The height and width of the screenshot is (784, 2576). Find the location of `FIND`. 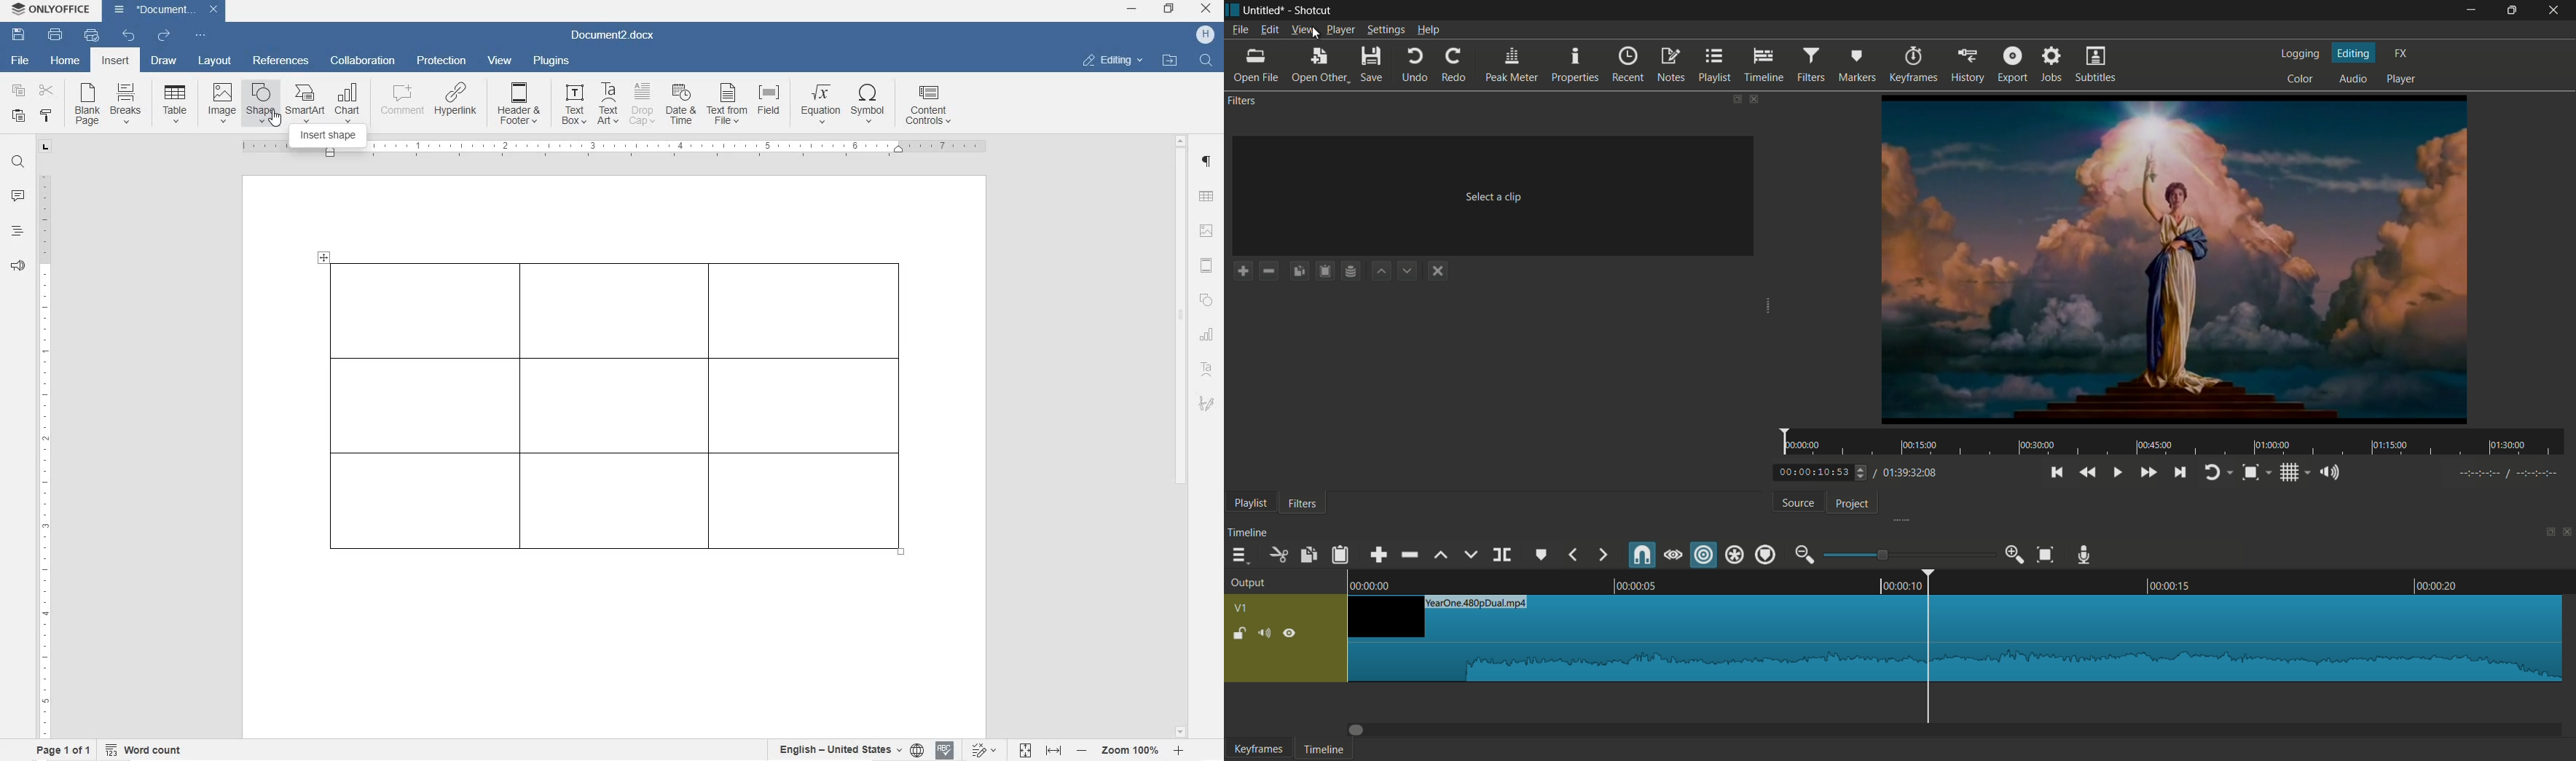

FIND is located at coordinates (1207, 60).